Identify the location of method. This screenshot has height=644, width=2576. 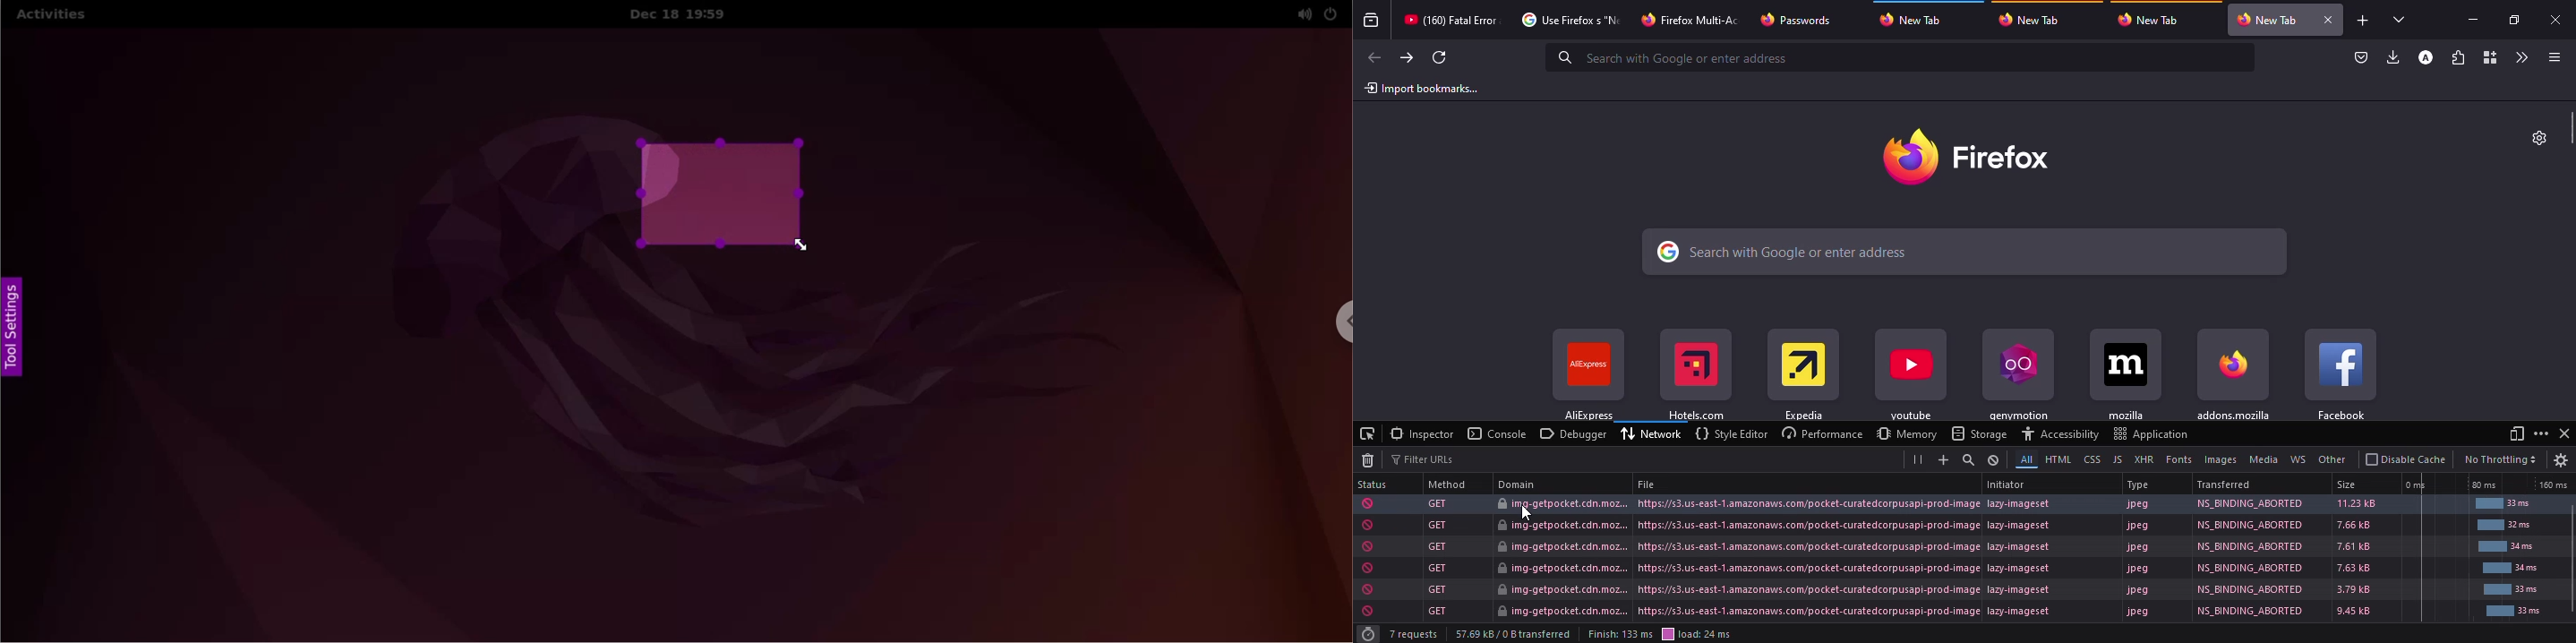
(1448, 484).